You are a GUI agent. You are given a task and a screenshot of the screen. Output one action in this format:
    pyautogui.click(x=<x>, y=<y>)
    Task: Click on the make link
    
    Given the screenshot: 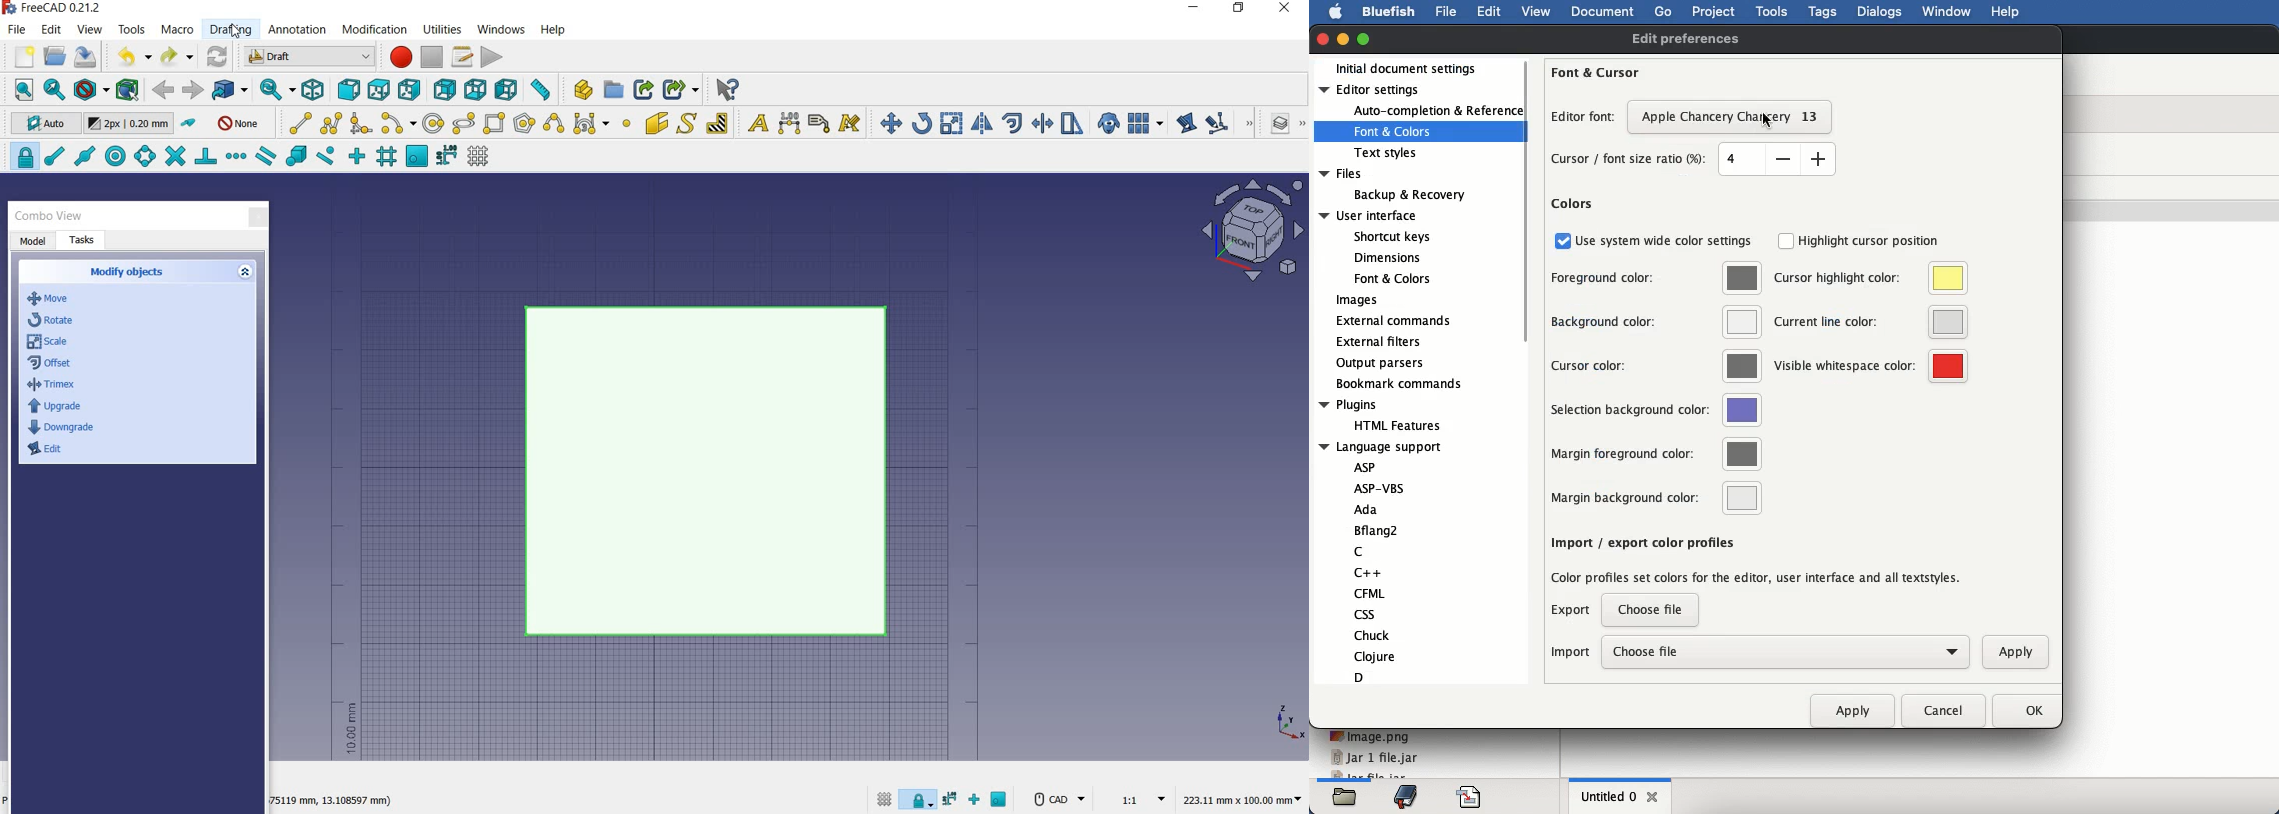 What is the action you would take?
    pyautogui.click(x=644, y=88)
    